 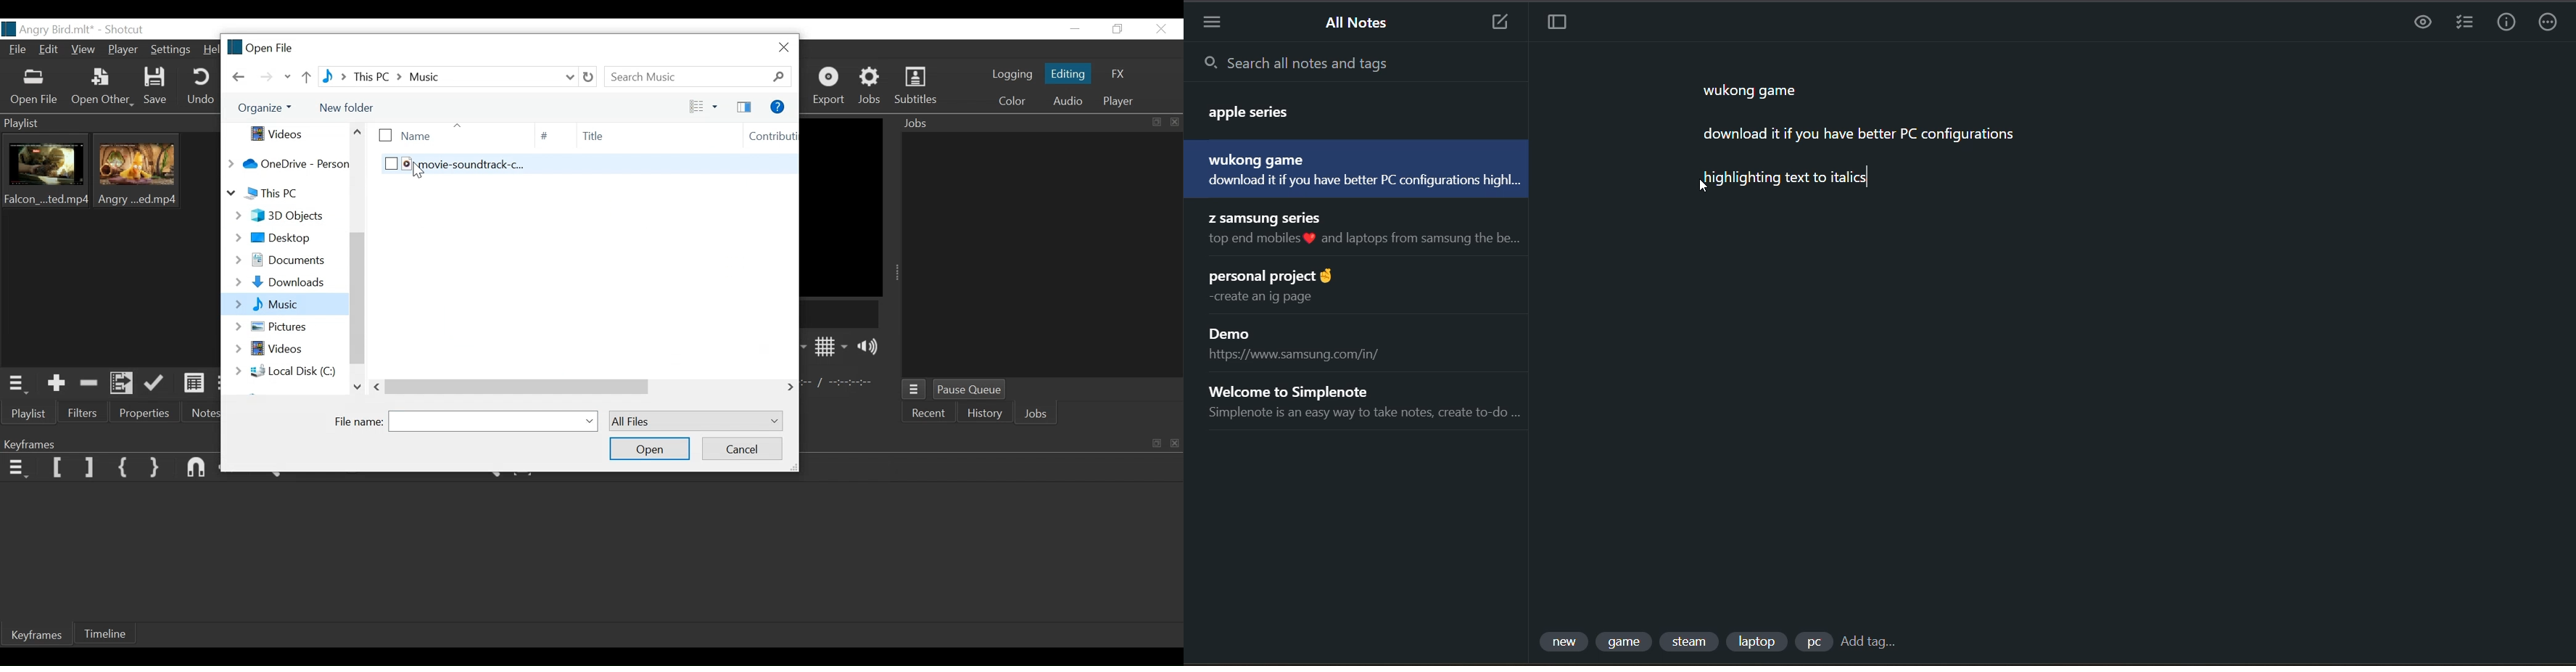 What do you see at coordinates (127, 28) in the screenshot?
I see `Shotcut` at bounding box center [127, 28].